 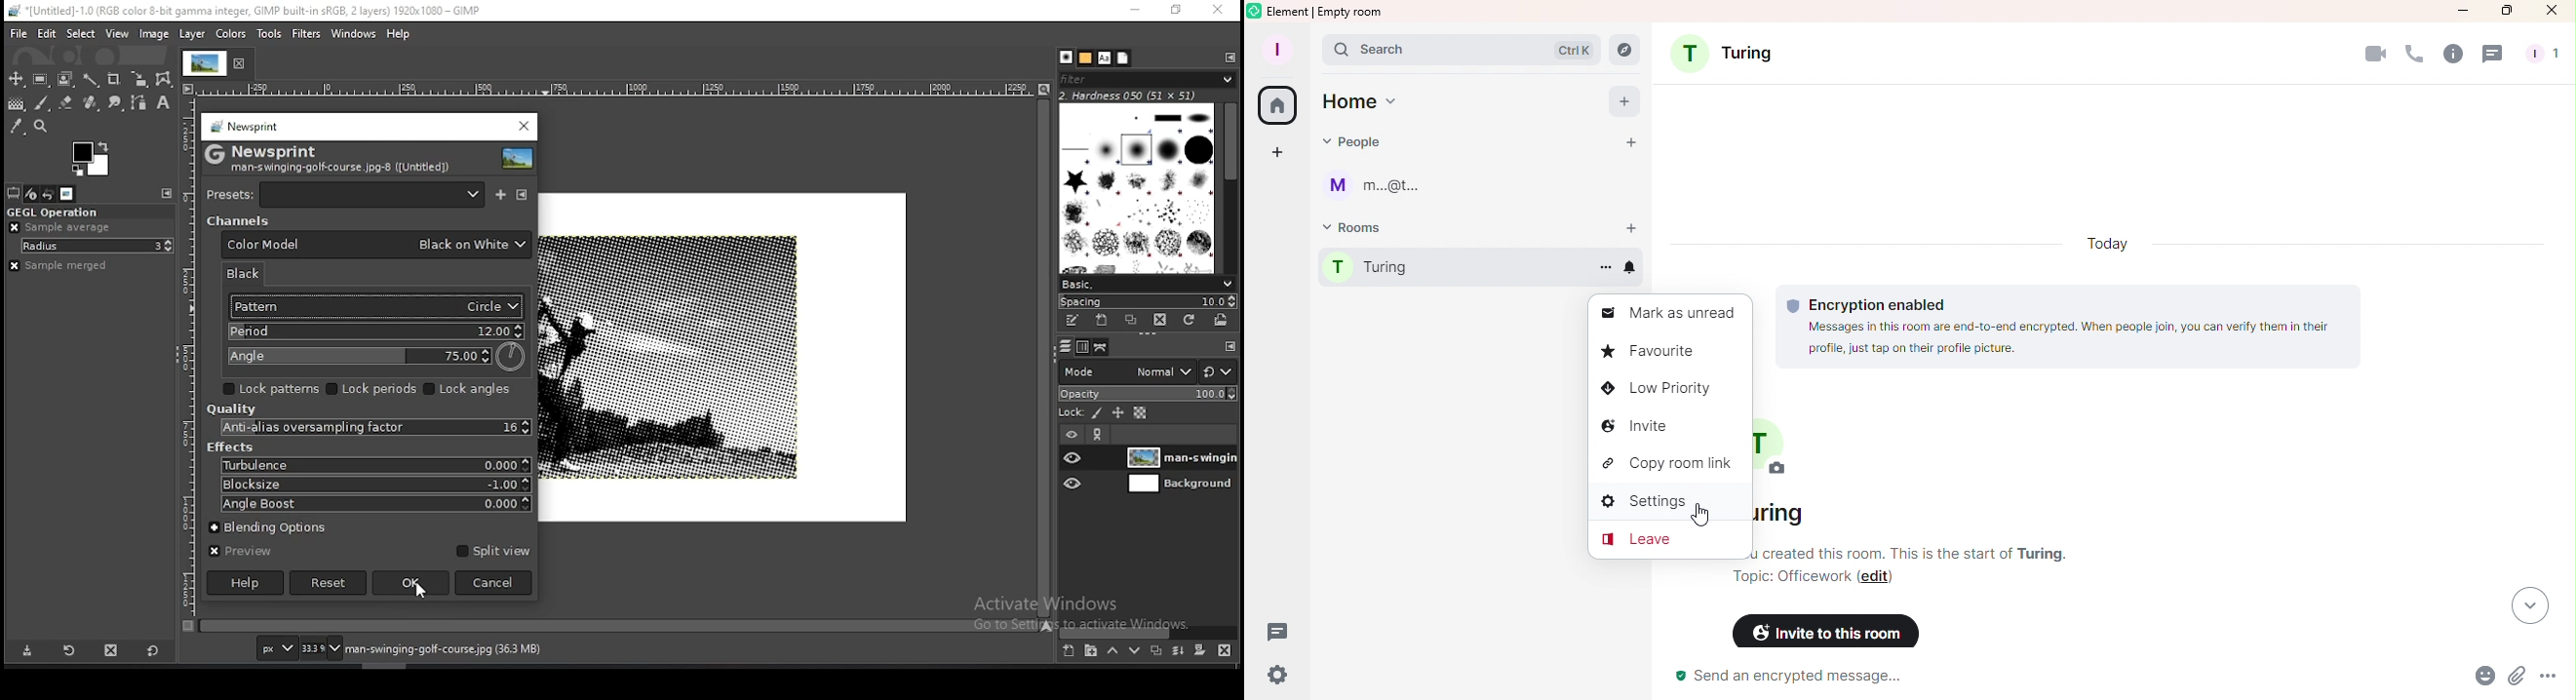 What do you see at coordinates (66, 104) in the screenshot?
I see `eraser tool` at bounding box center [66, 104].